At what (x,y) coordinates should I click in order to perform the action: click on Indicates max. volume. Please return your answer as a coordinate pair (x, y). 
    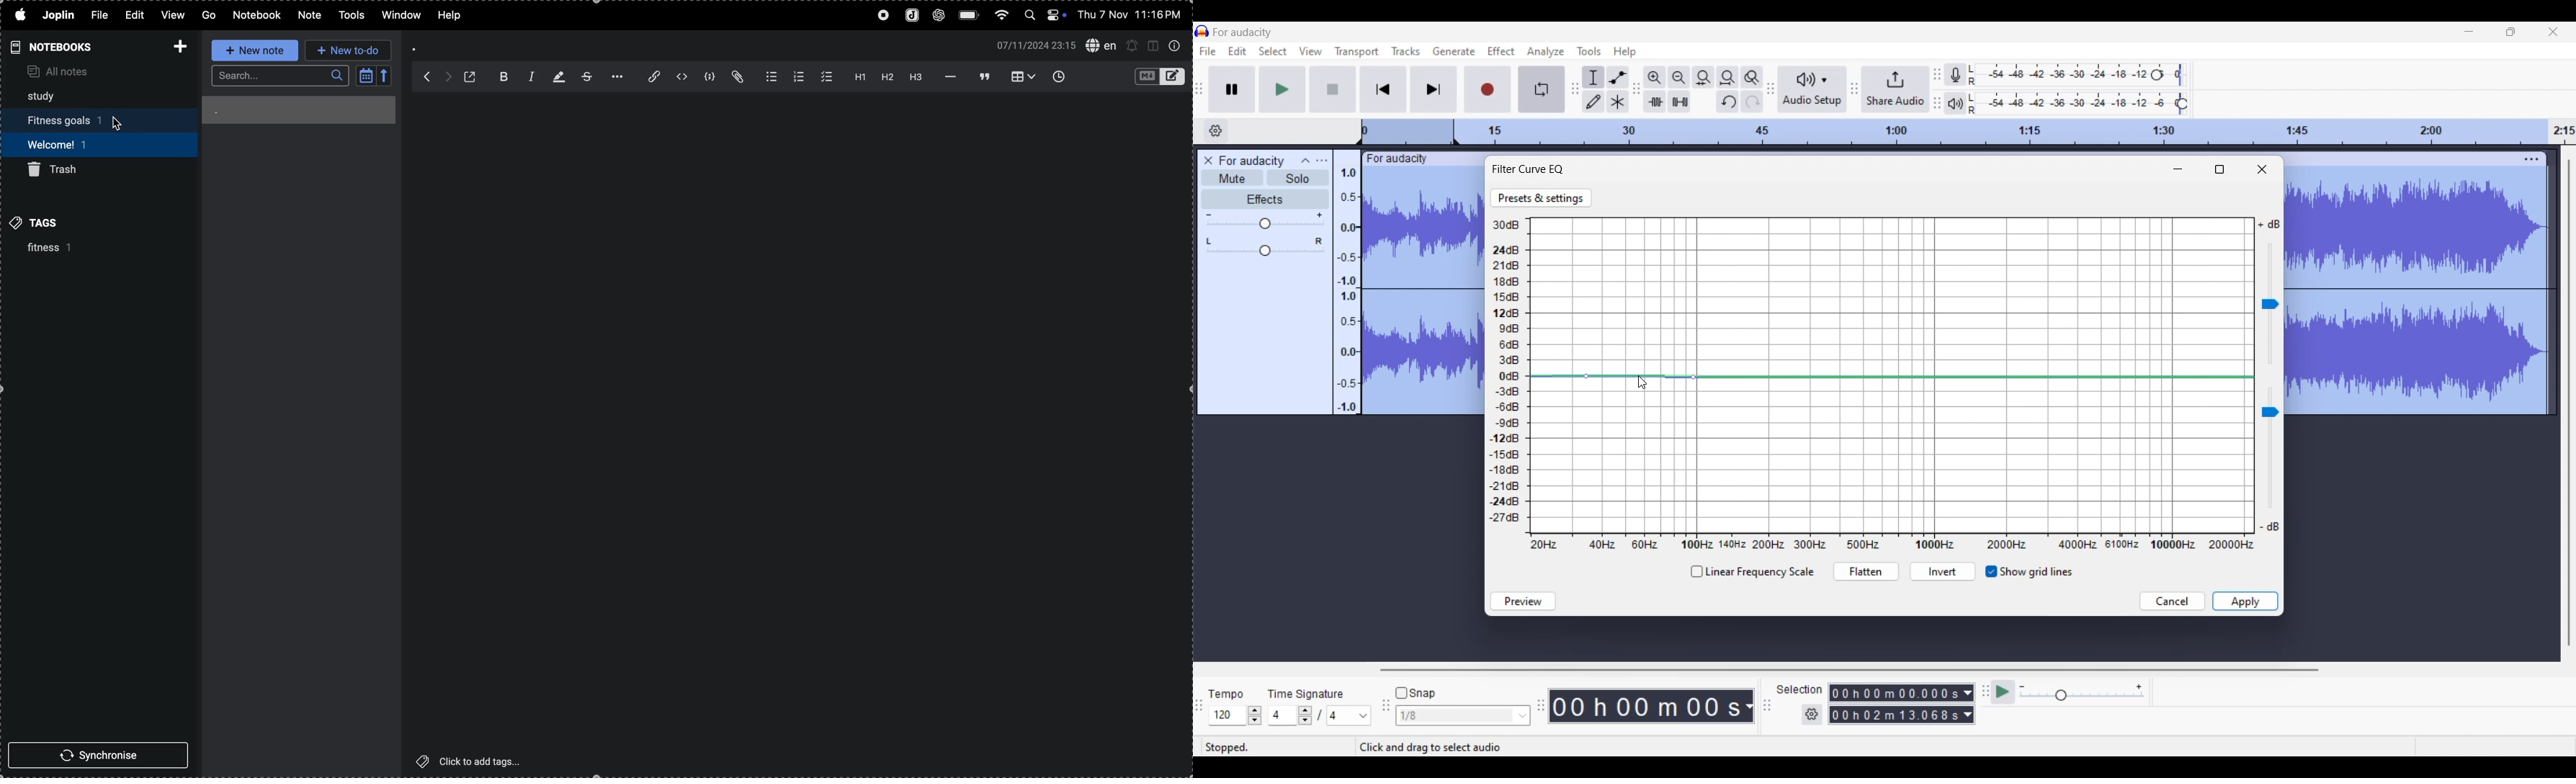
    Looking at the image, I should click on (2268, 225).